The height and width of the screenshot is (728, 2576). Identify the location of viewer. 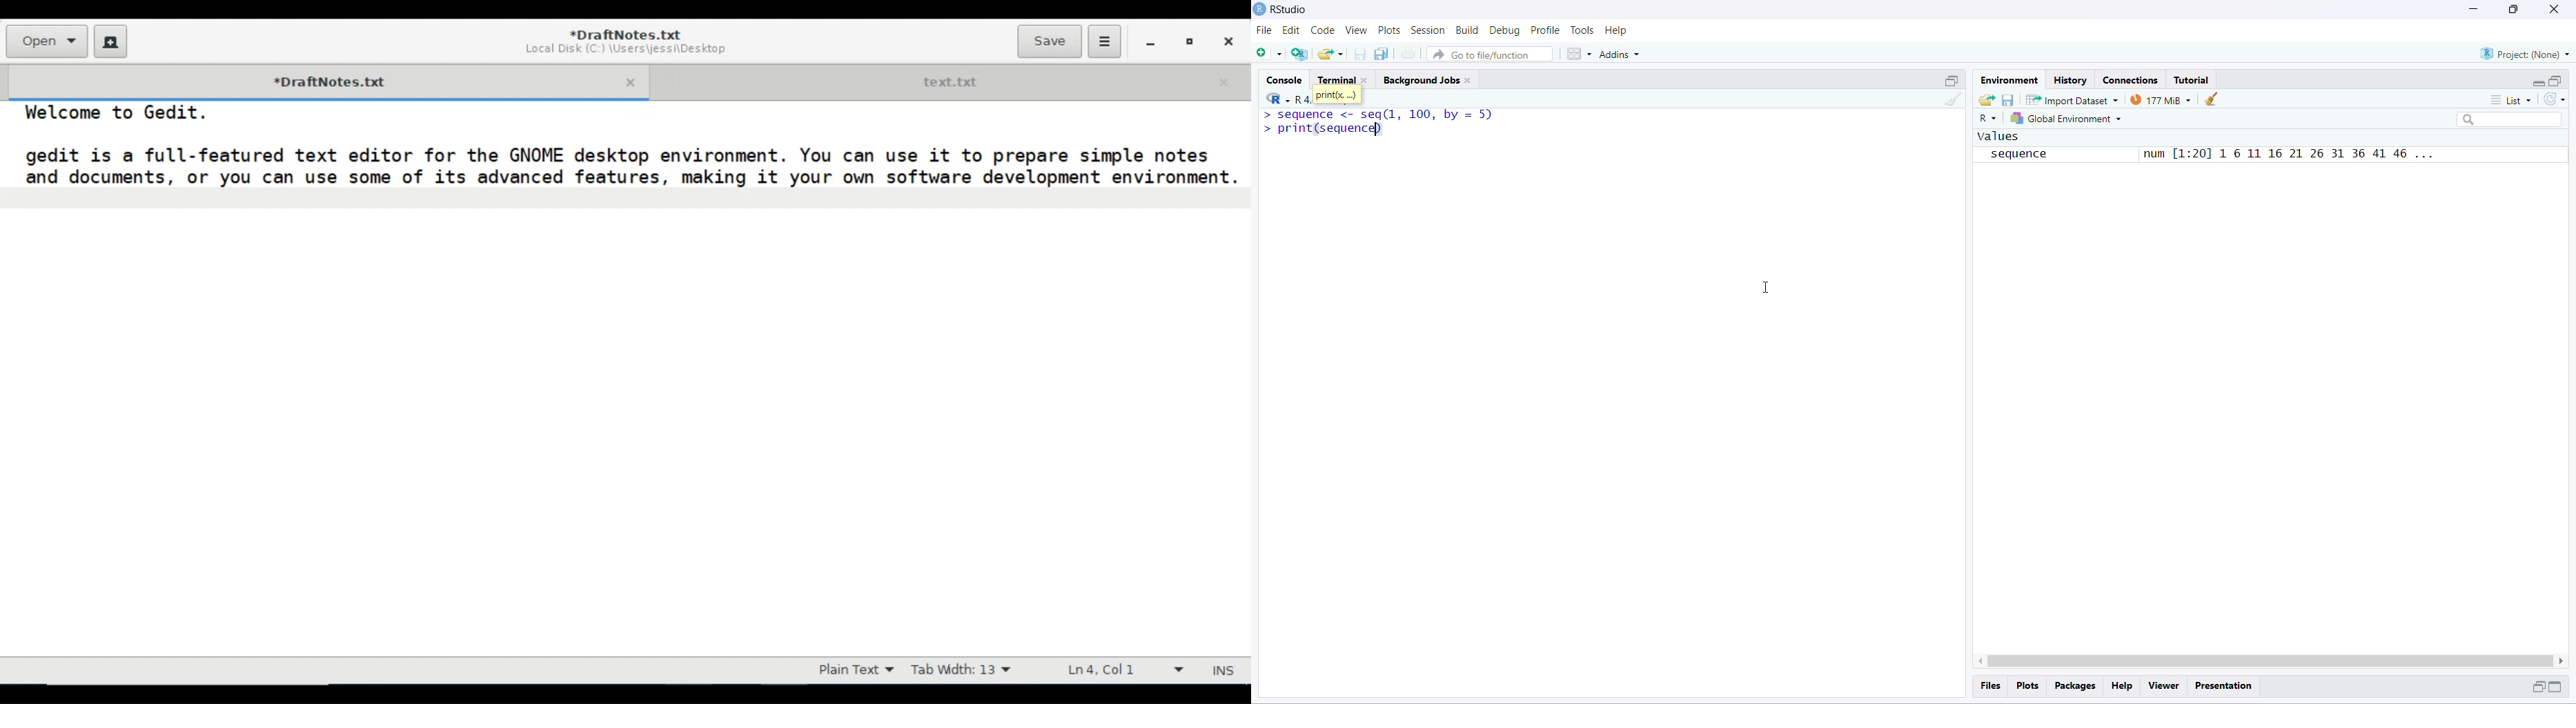
(2165, 686).